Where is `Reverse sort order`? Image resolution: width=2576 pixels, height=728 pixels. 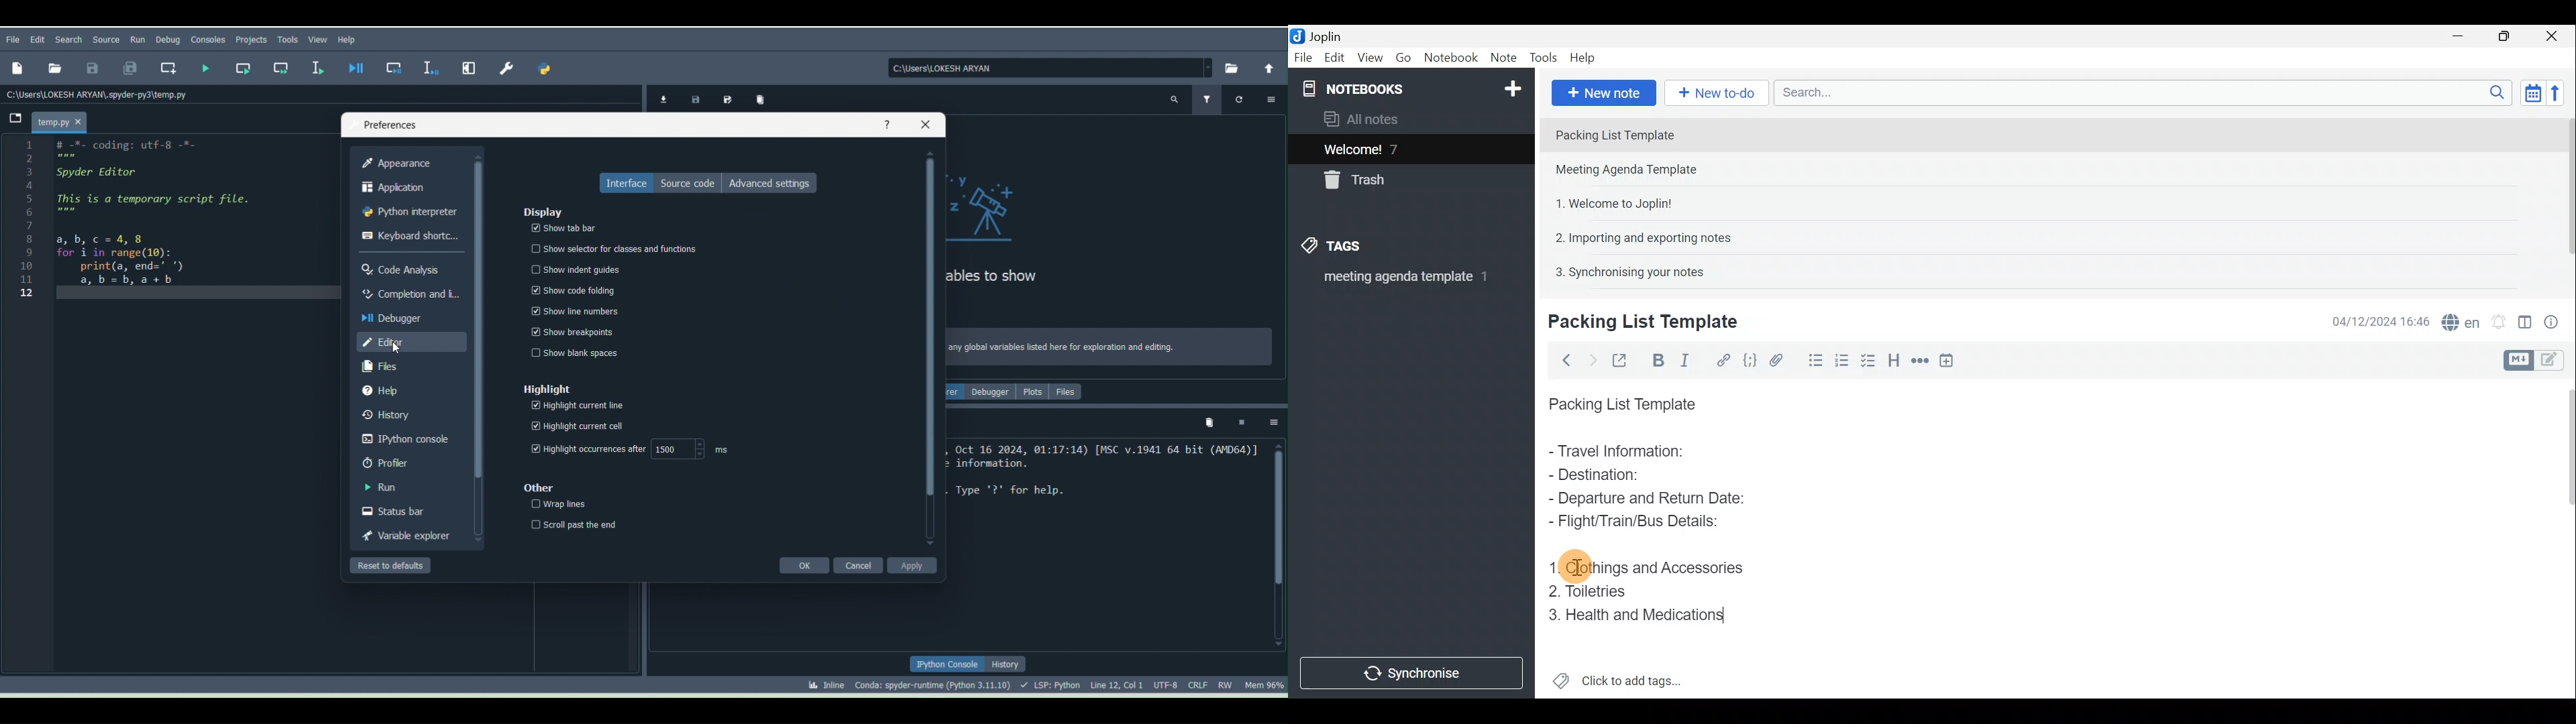
Reverse sort order is located at coordinates (2560, 92).